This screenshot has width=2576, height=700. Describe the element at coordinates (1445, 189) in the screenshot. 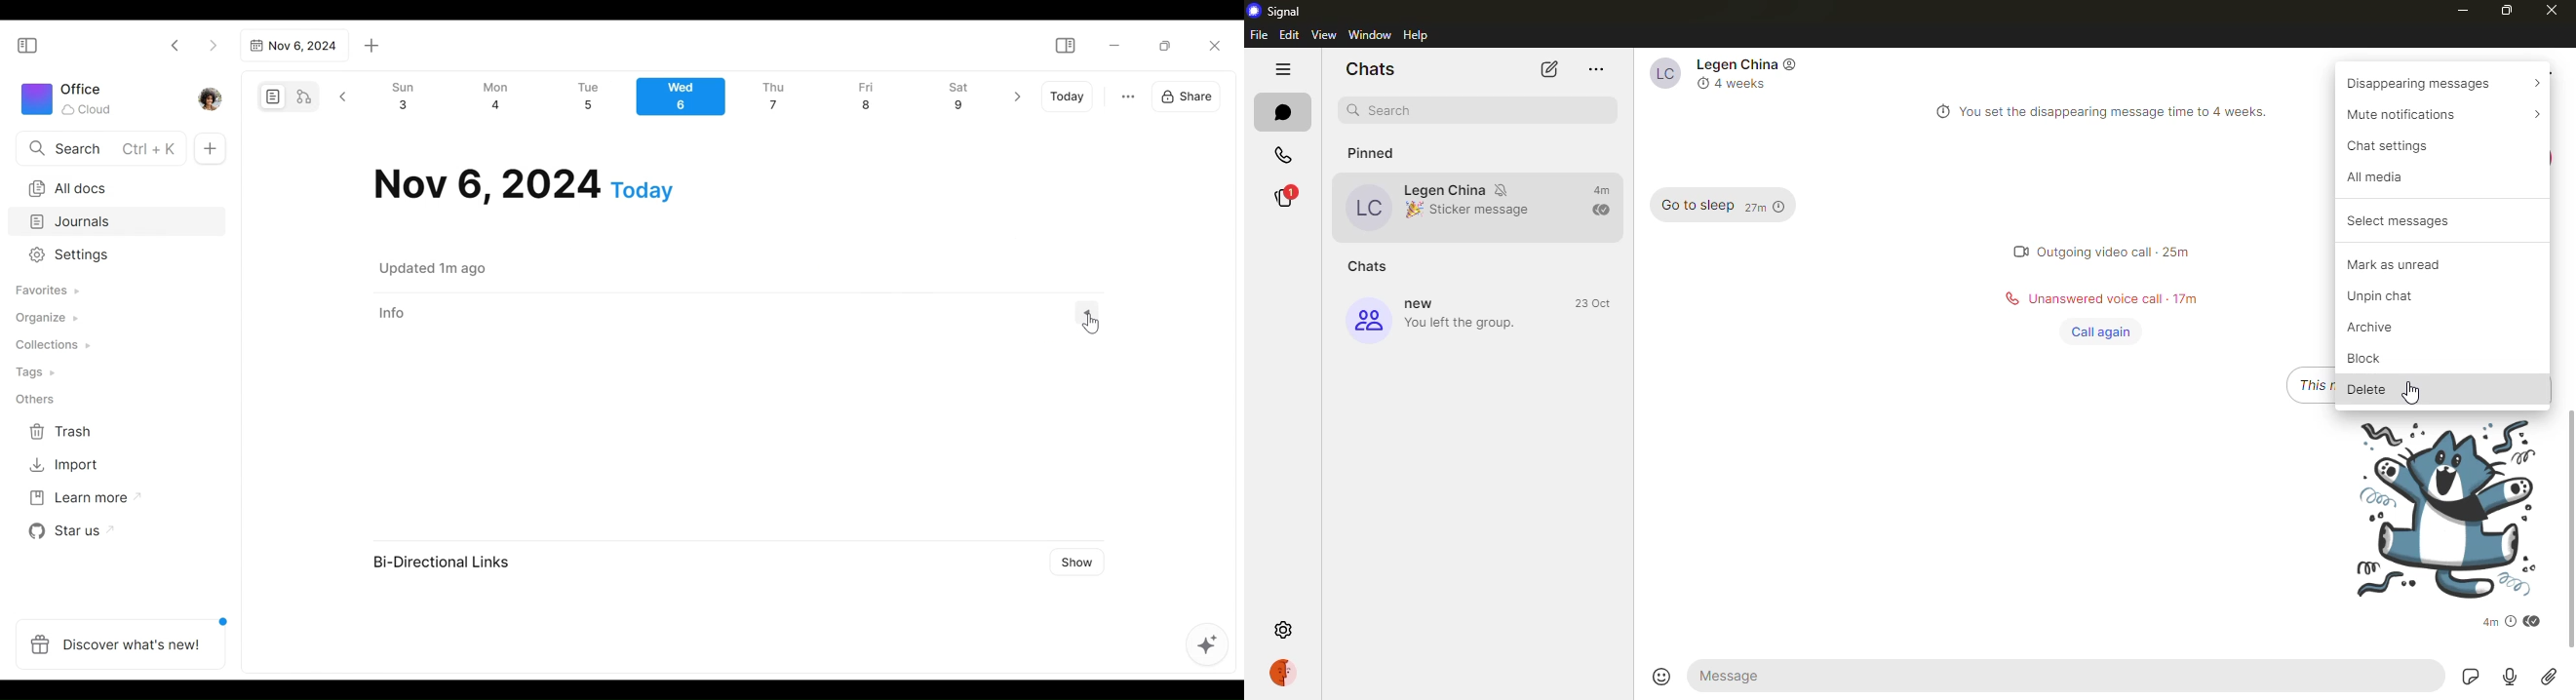

I see `Legen China` at that location.